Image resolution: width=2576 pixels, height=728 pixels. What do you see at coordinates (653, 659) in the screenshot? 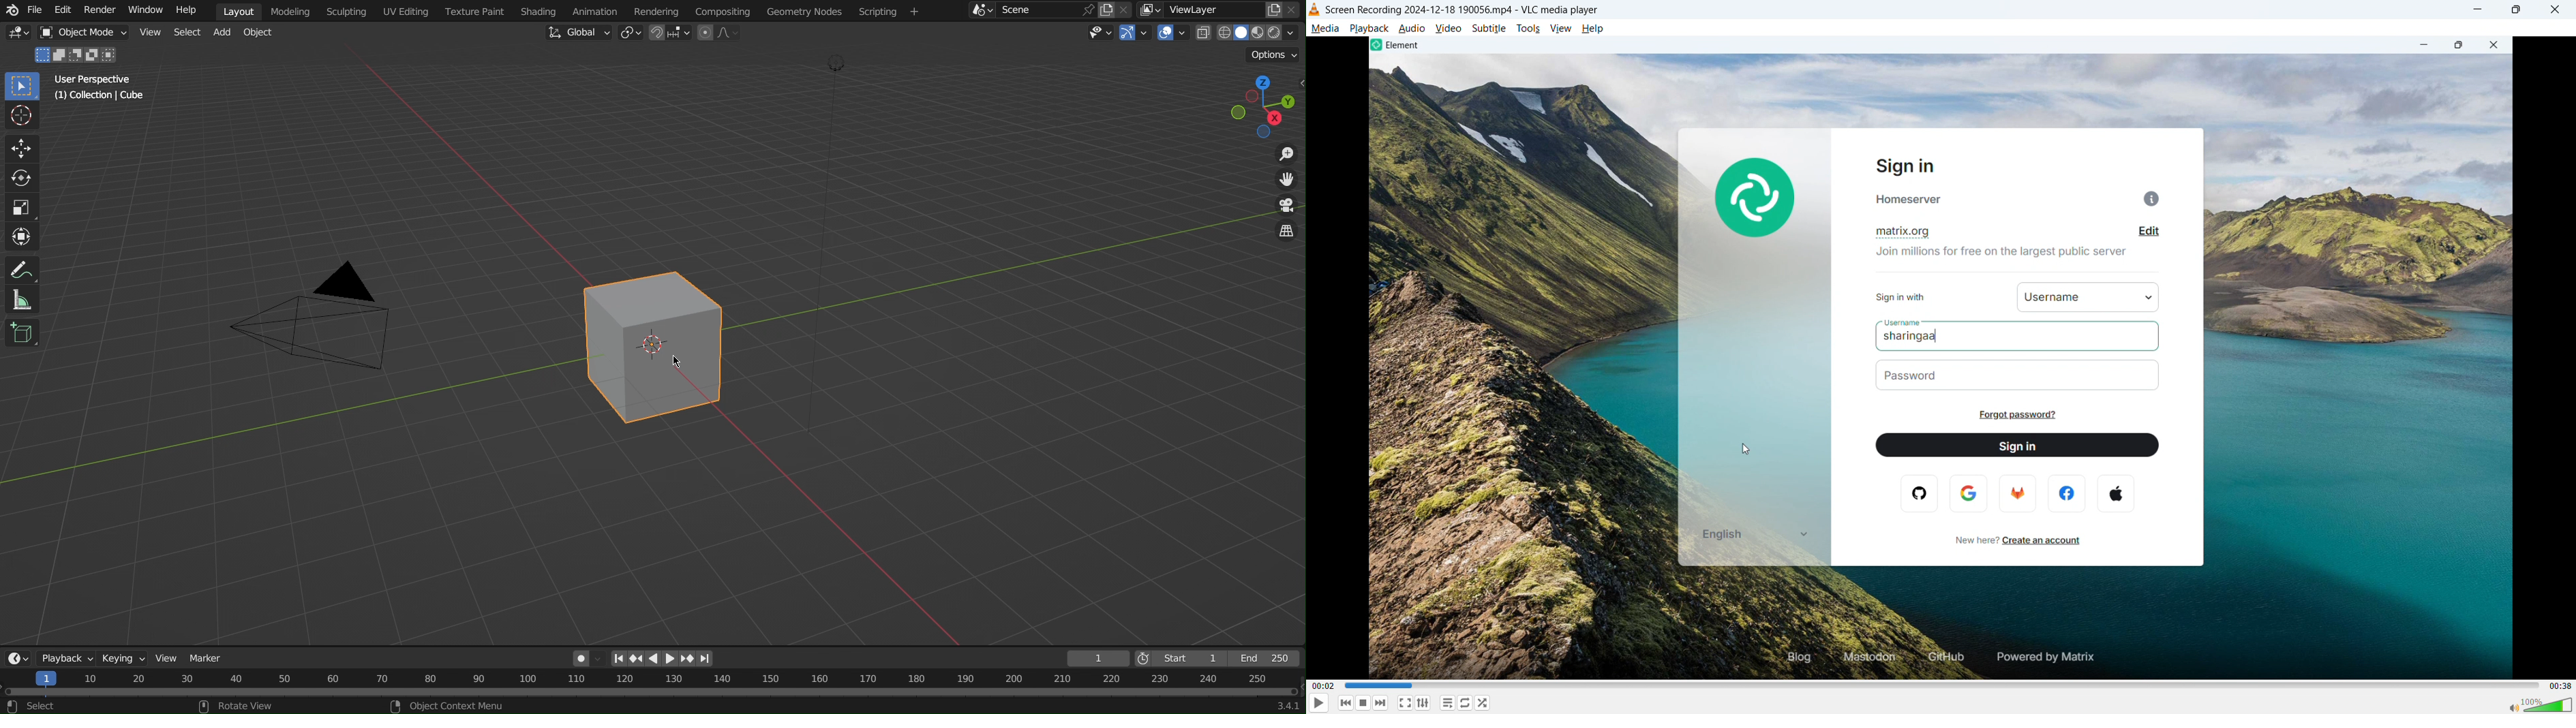
I see `left` at bounding box center [653, 659].